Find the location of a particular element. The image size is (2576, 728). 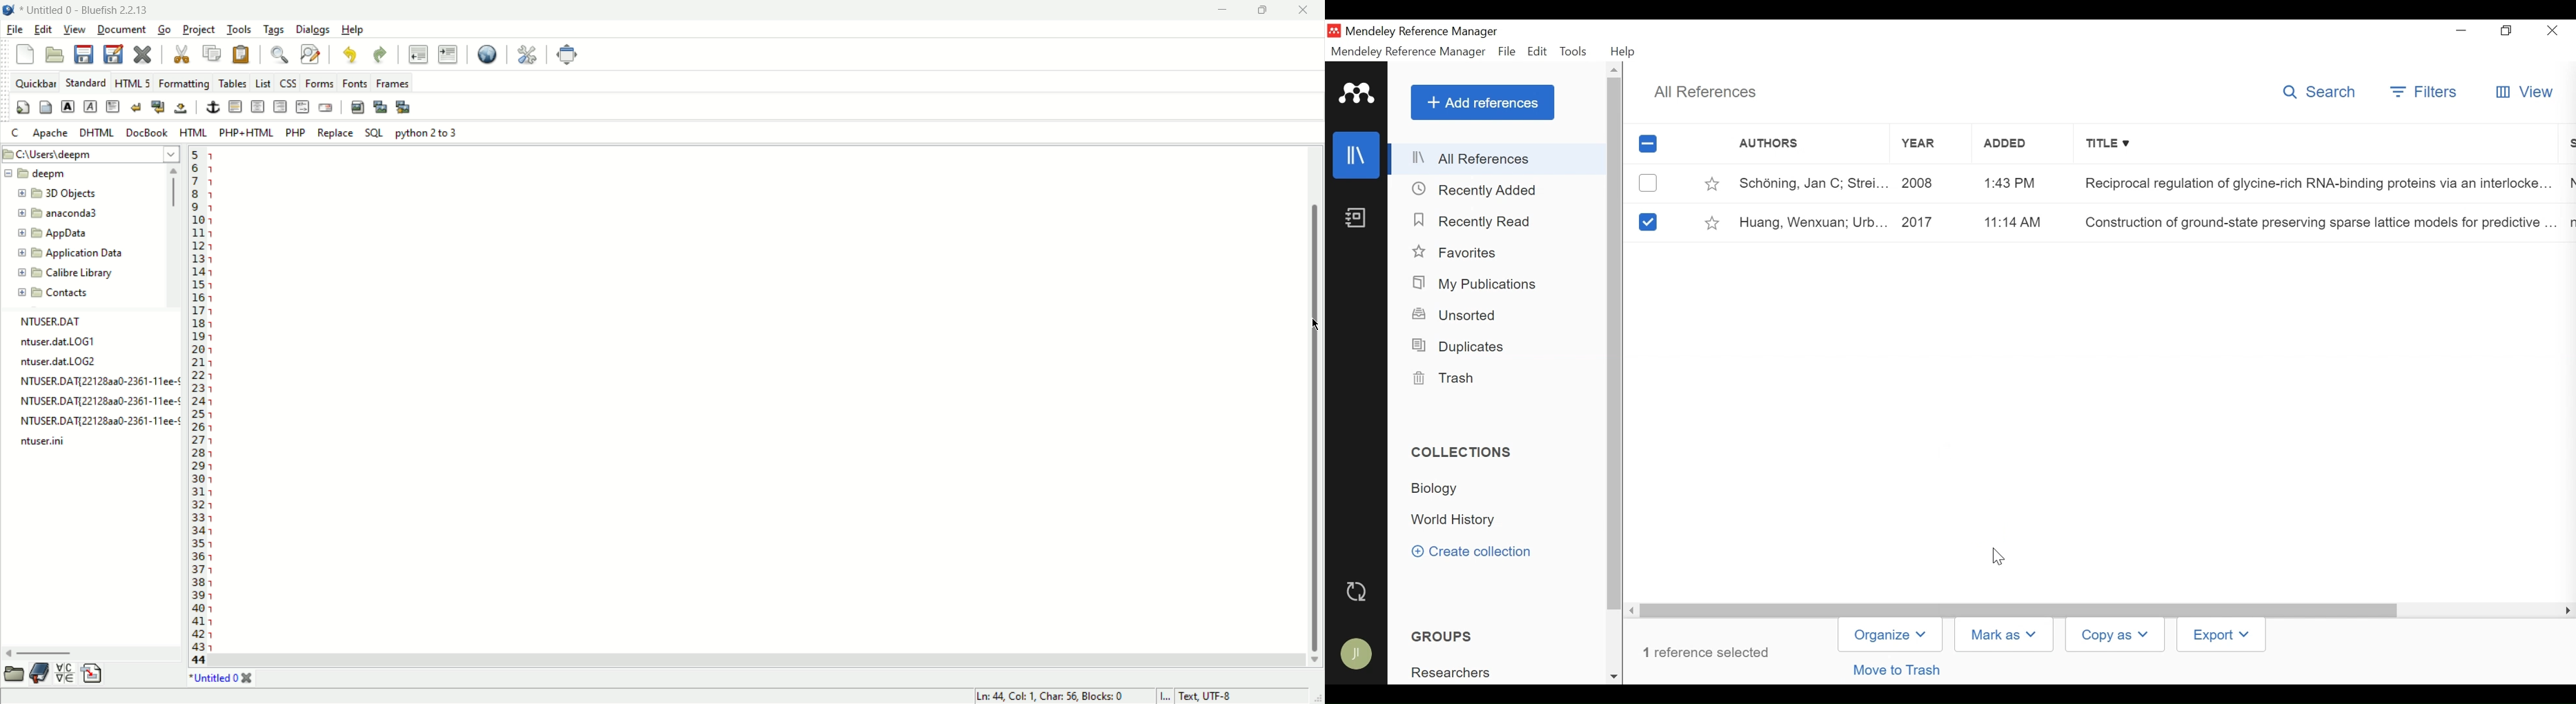

PHP is located at coordinates (298, 132).